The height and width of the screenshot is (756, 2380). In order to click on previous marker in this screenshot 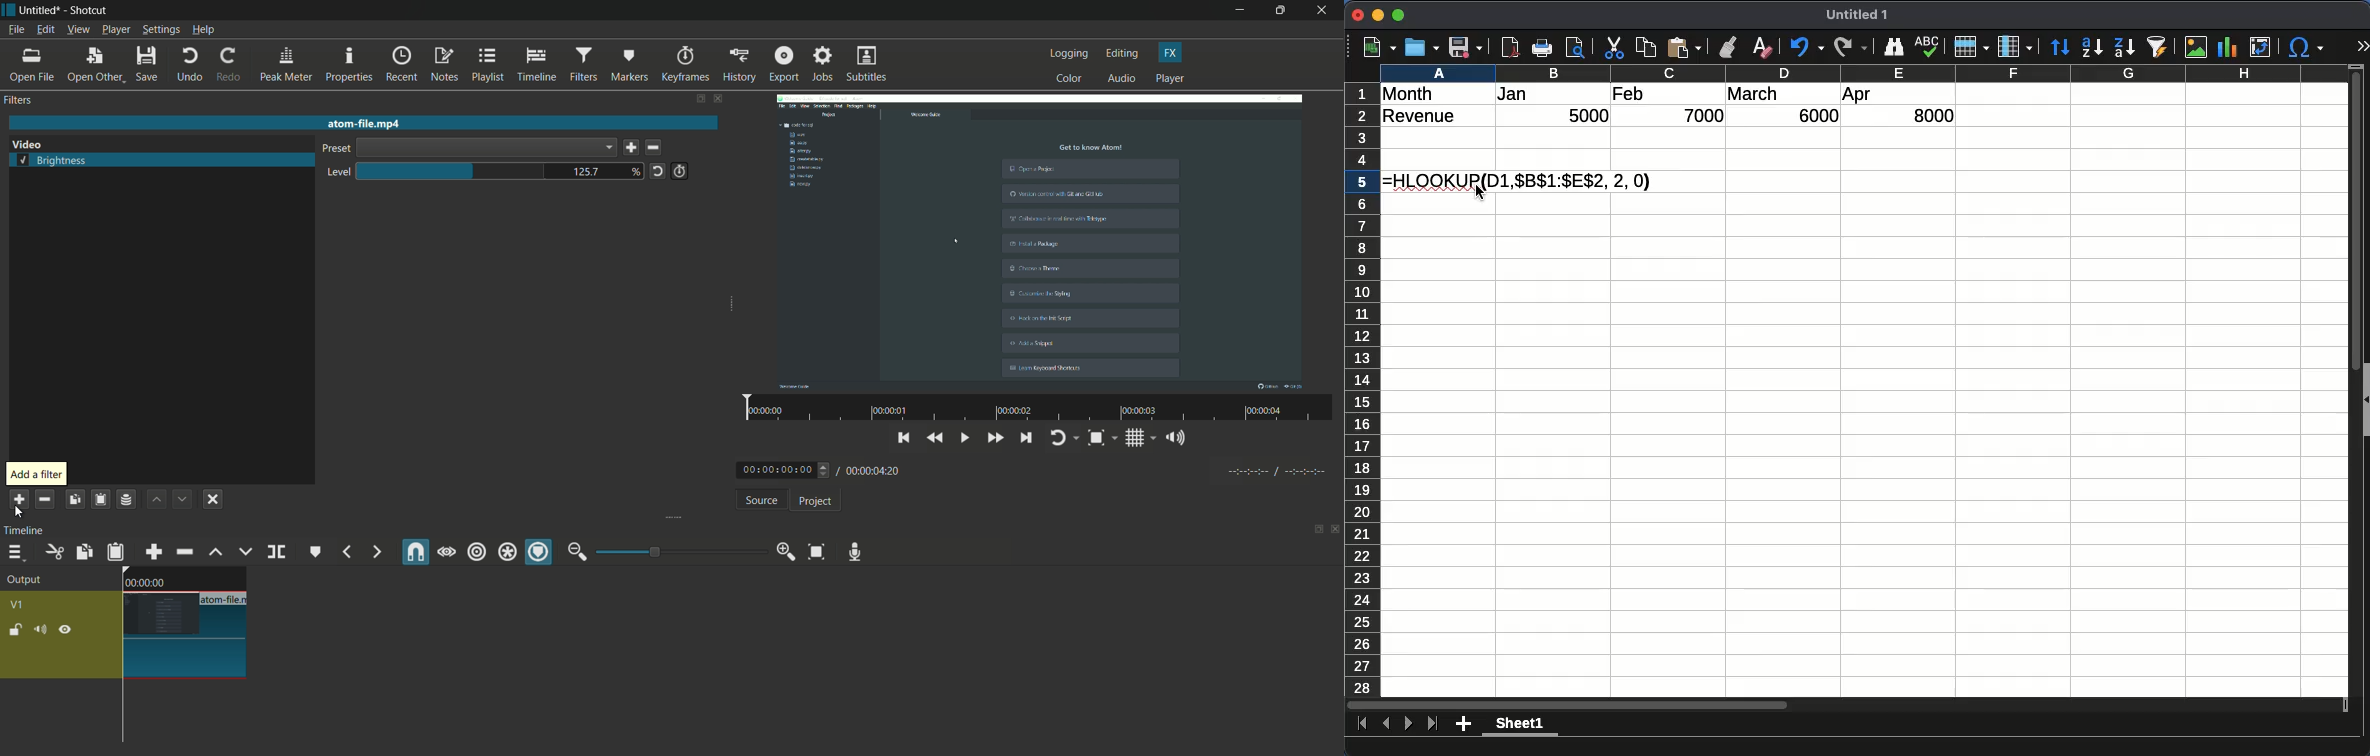, I will do `click(346, 552)`.